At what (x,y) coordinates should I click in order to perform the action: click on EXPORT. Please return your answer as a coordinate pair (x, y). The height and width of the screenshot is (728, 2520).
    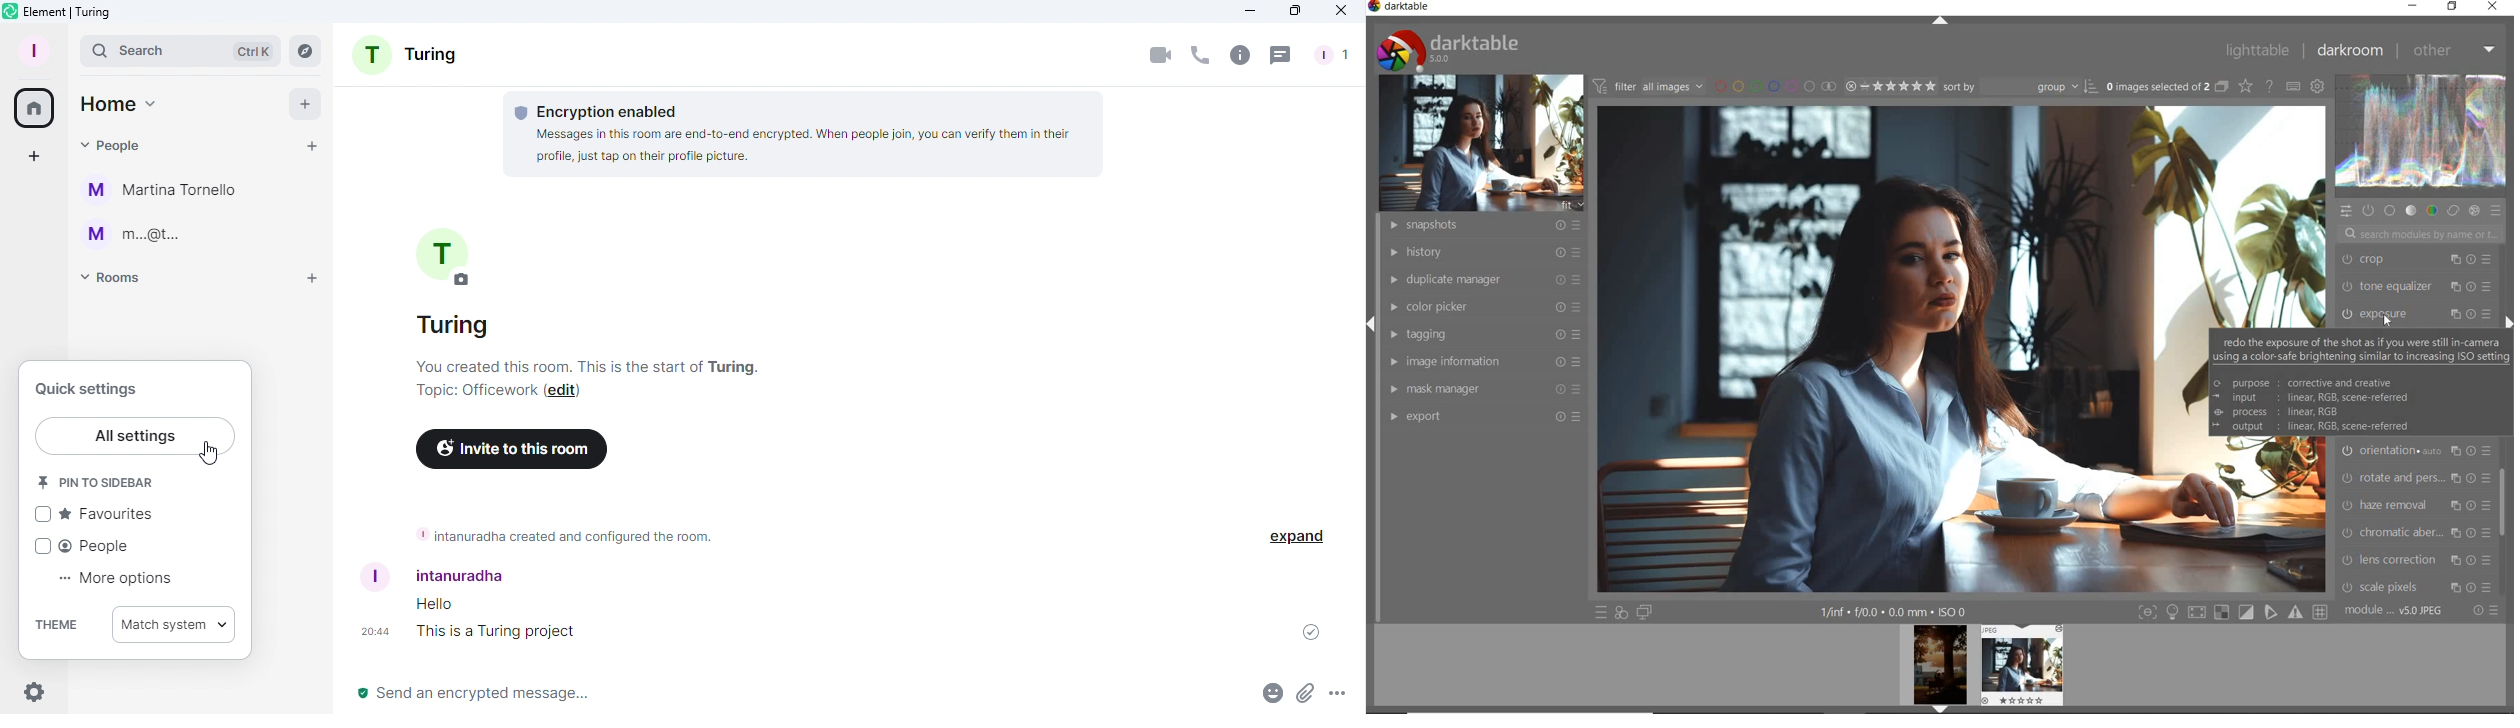
    Looking at the image, I should click on (1486, 416).